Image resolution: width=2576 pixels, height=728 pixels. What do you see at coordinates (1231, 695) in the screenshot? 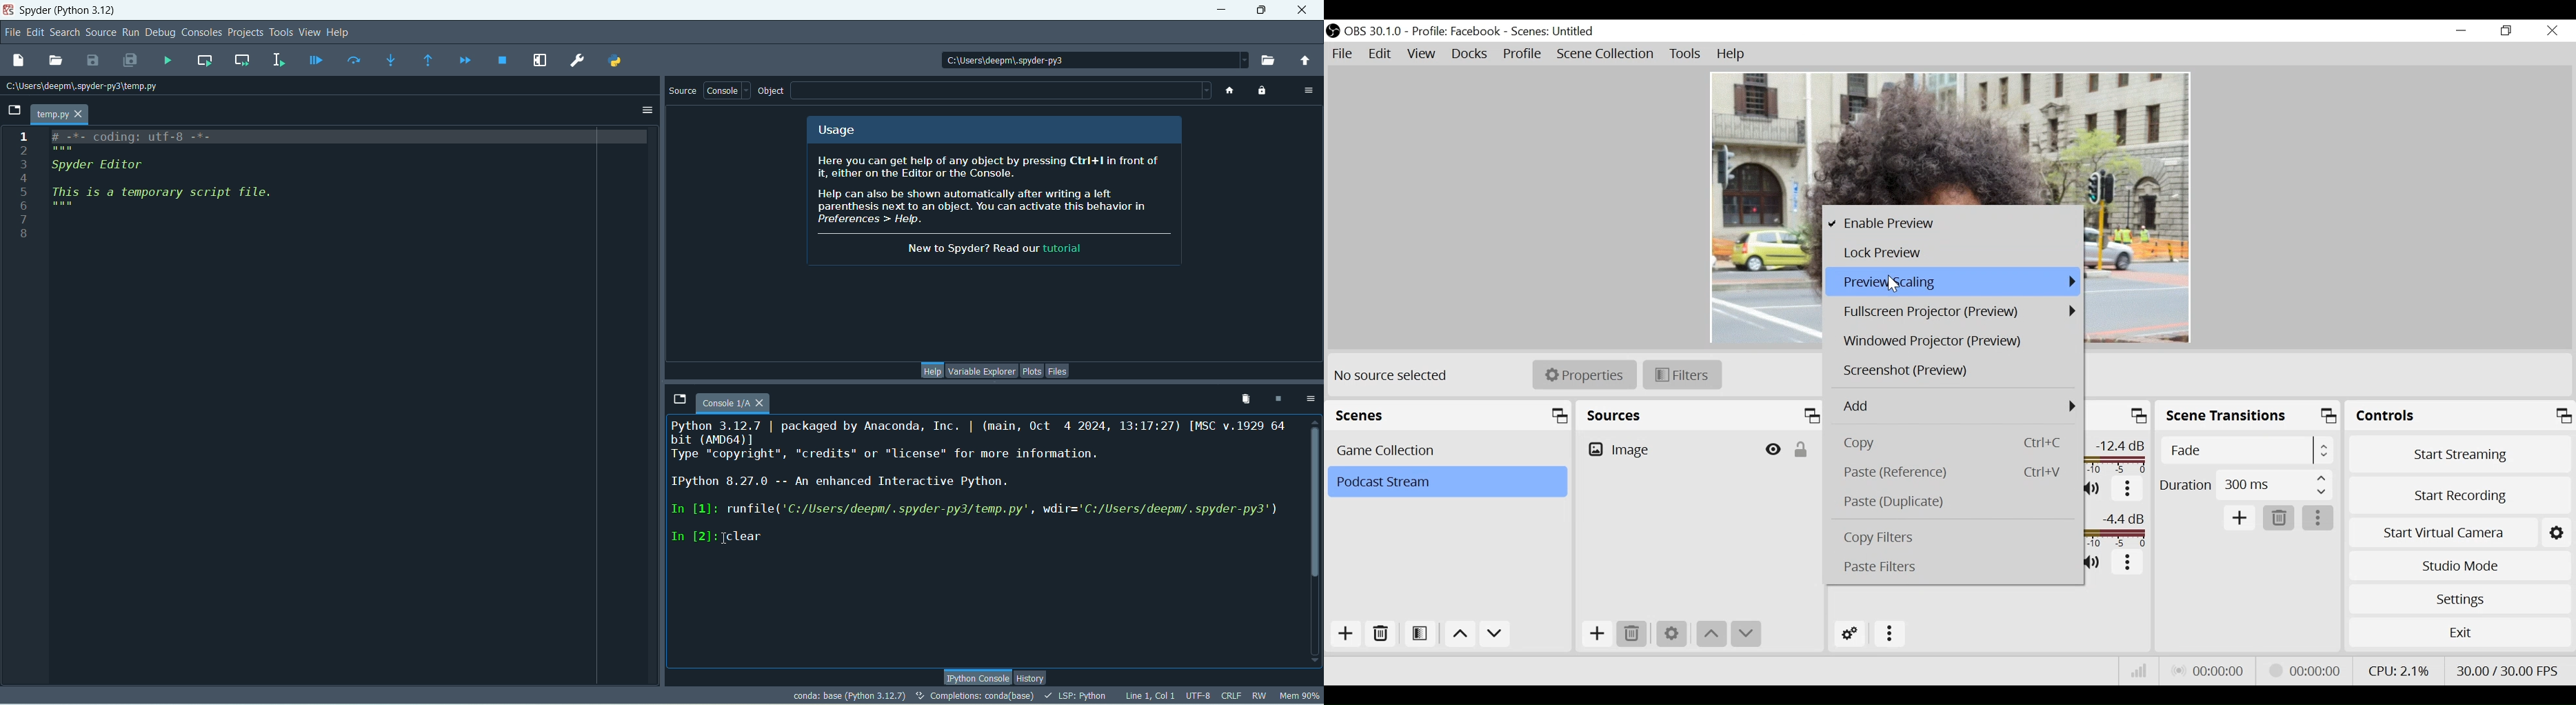
I see `CRLF` at bounding box center [1231, 695].